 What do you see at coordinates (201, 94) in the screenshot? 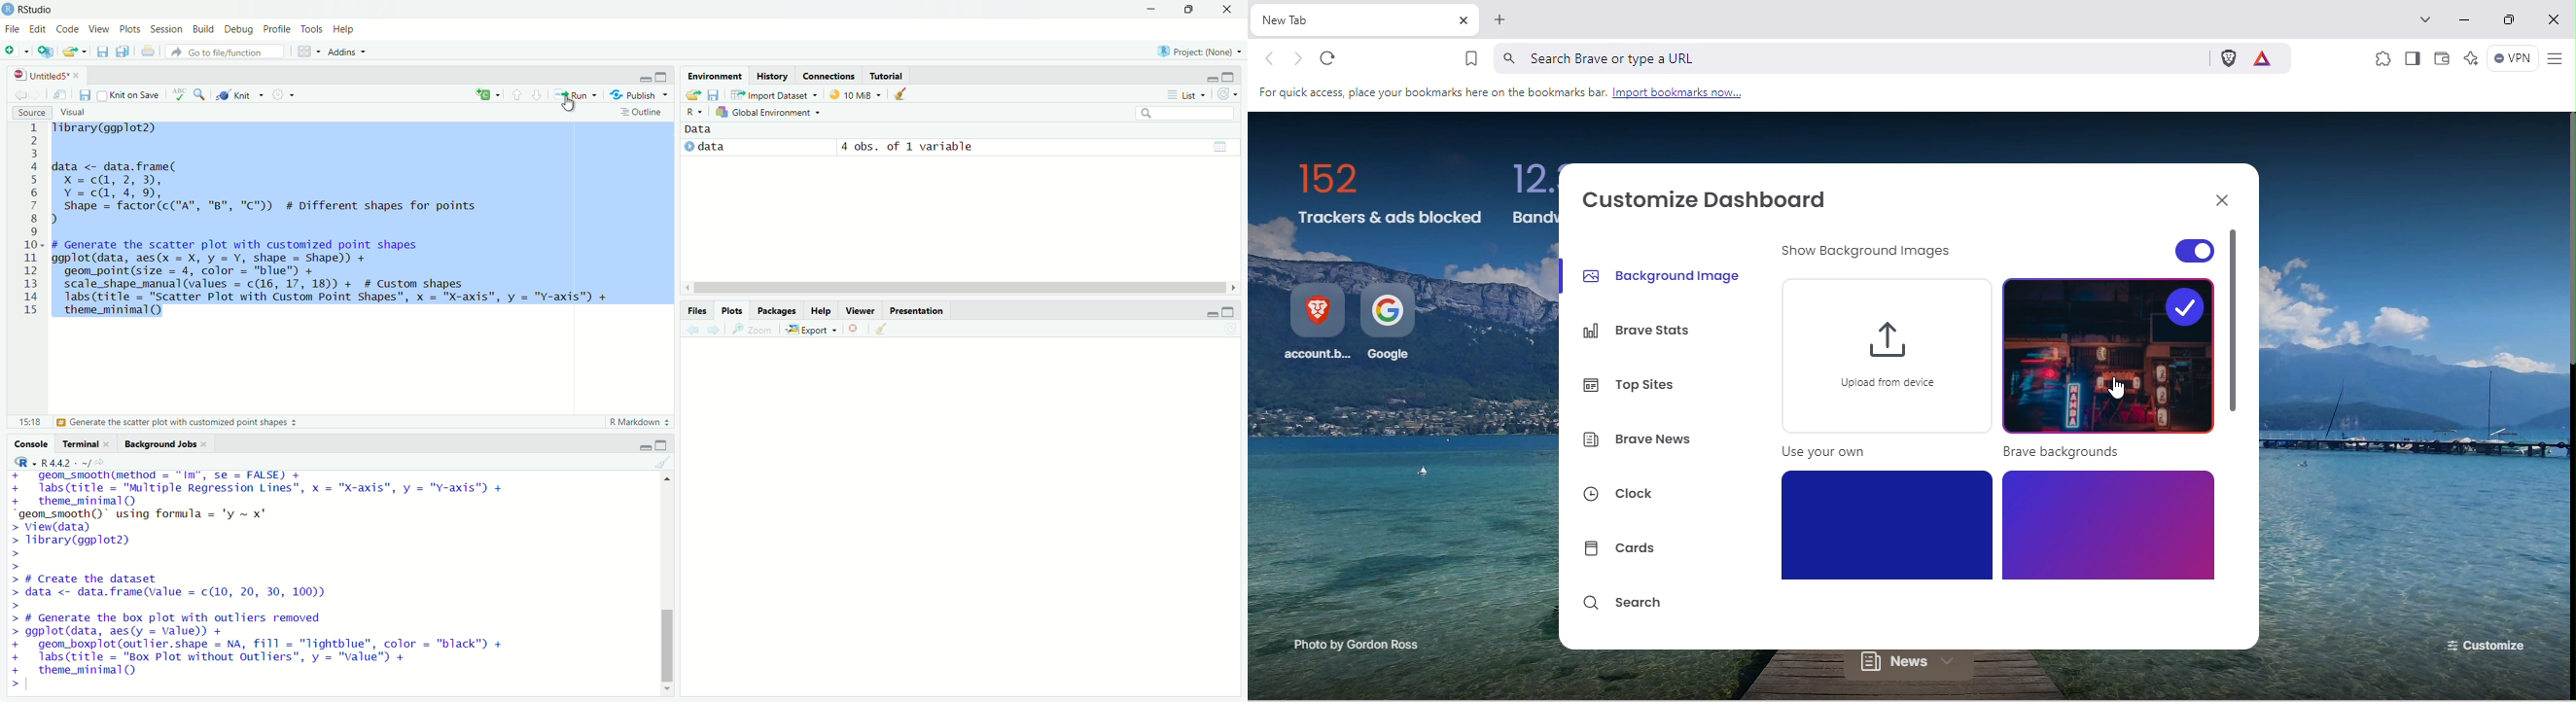
I see `Find/Replace` at bounding box center [201, 94].